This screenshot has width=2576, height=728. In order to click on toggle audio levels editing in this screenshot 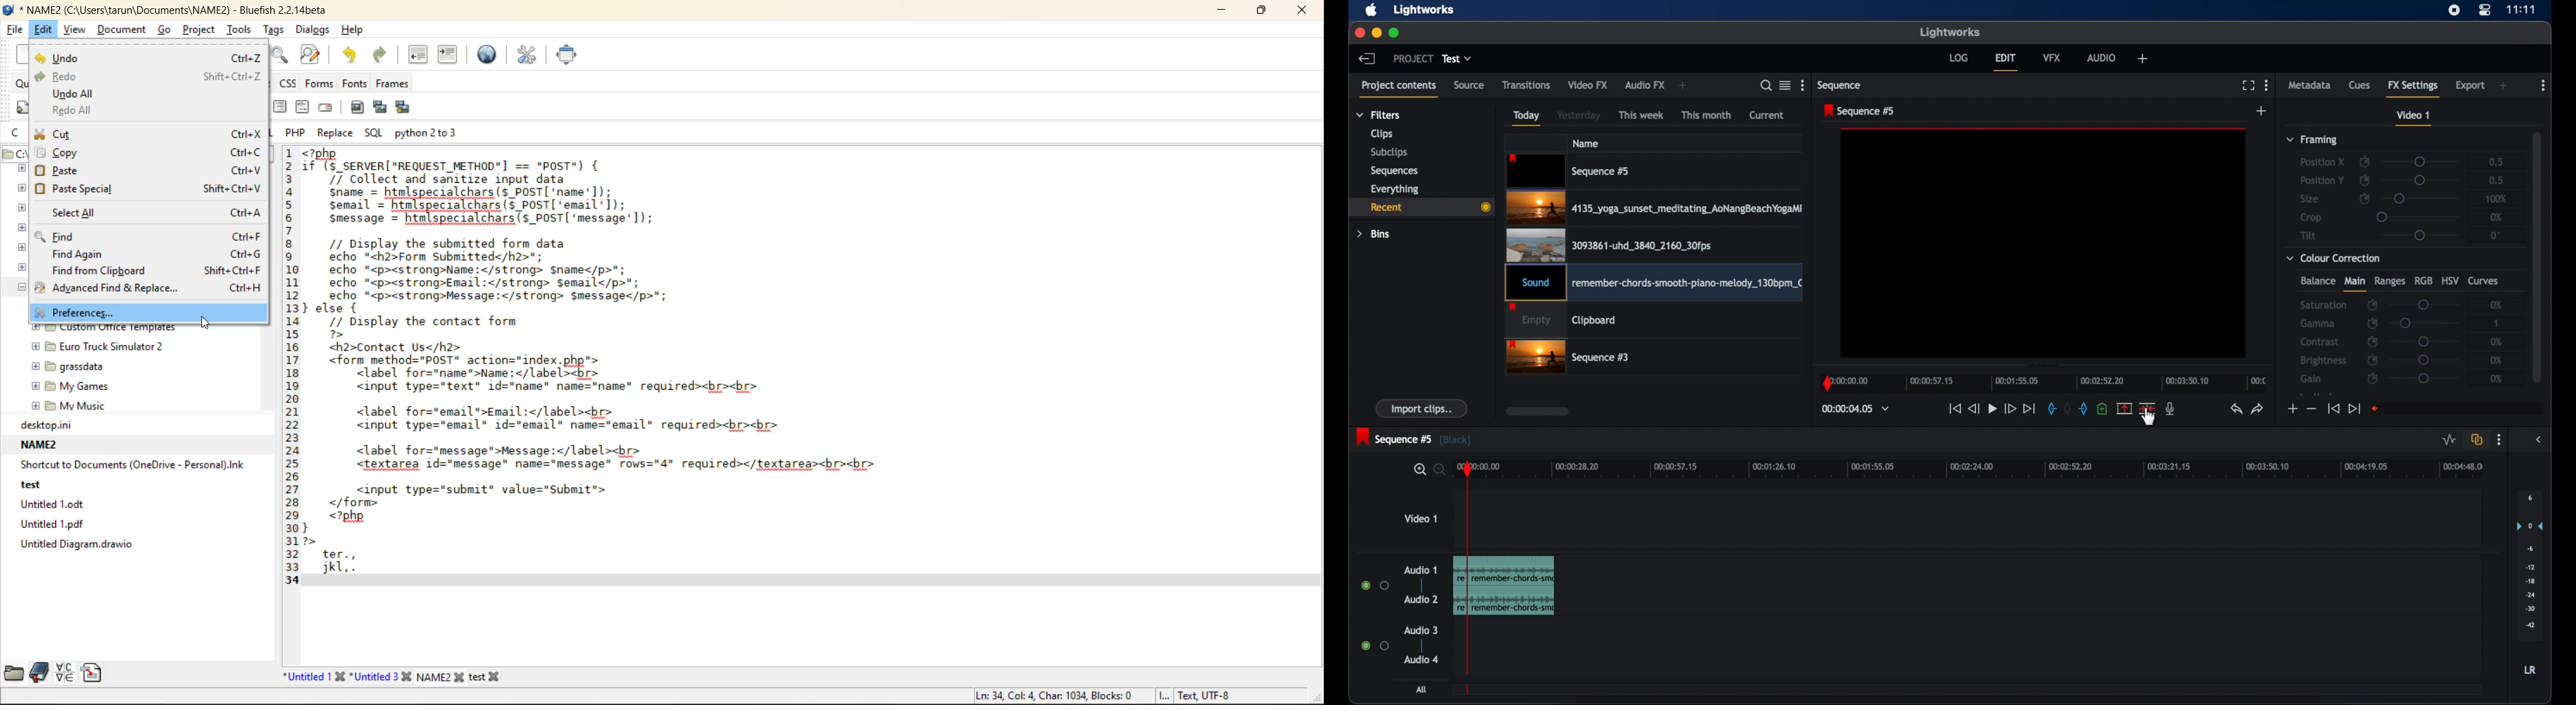, I will do `click(2450, 440)`.